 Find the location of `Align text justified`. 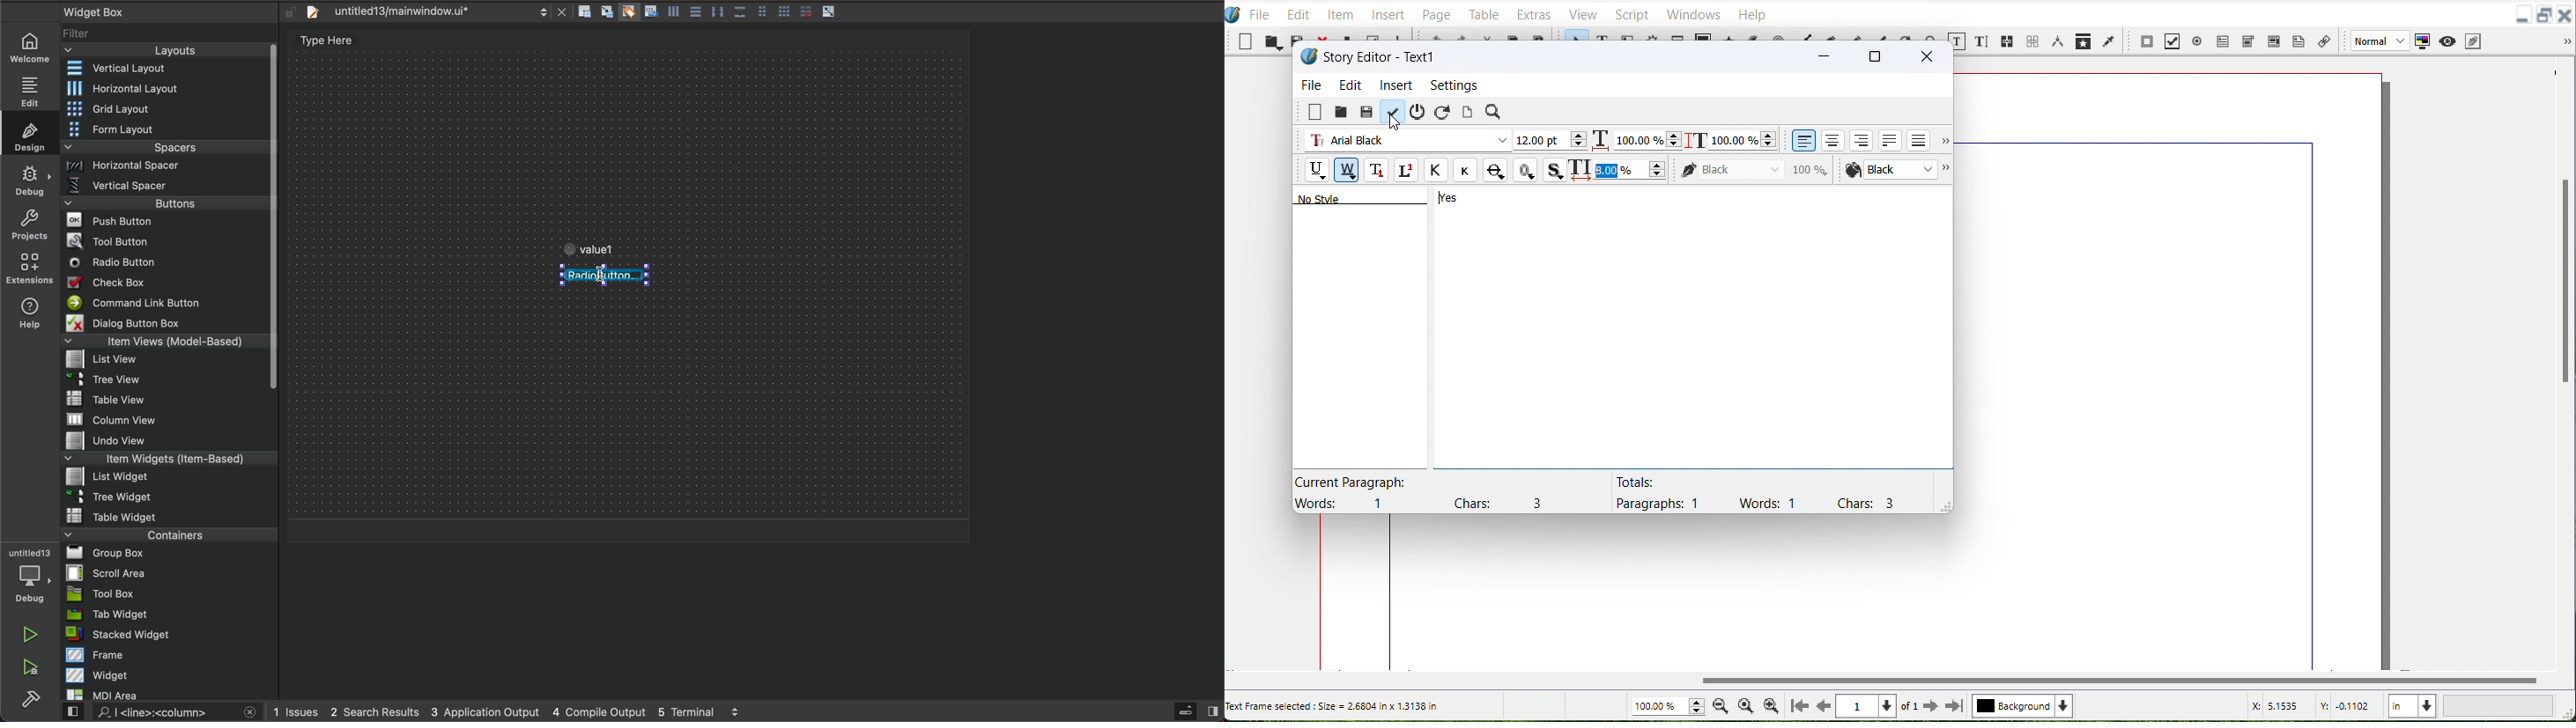

Align text justified is located at coordinates (1891, 139).